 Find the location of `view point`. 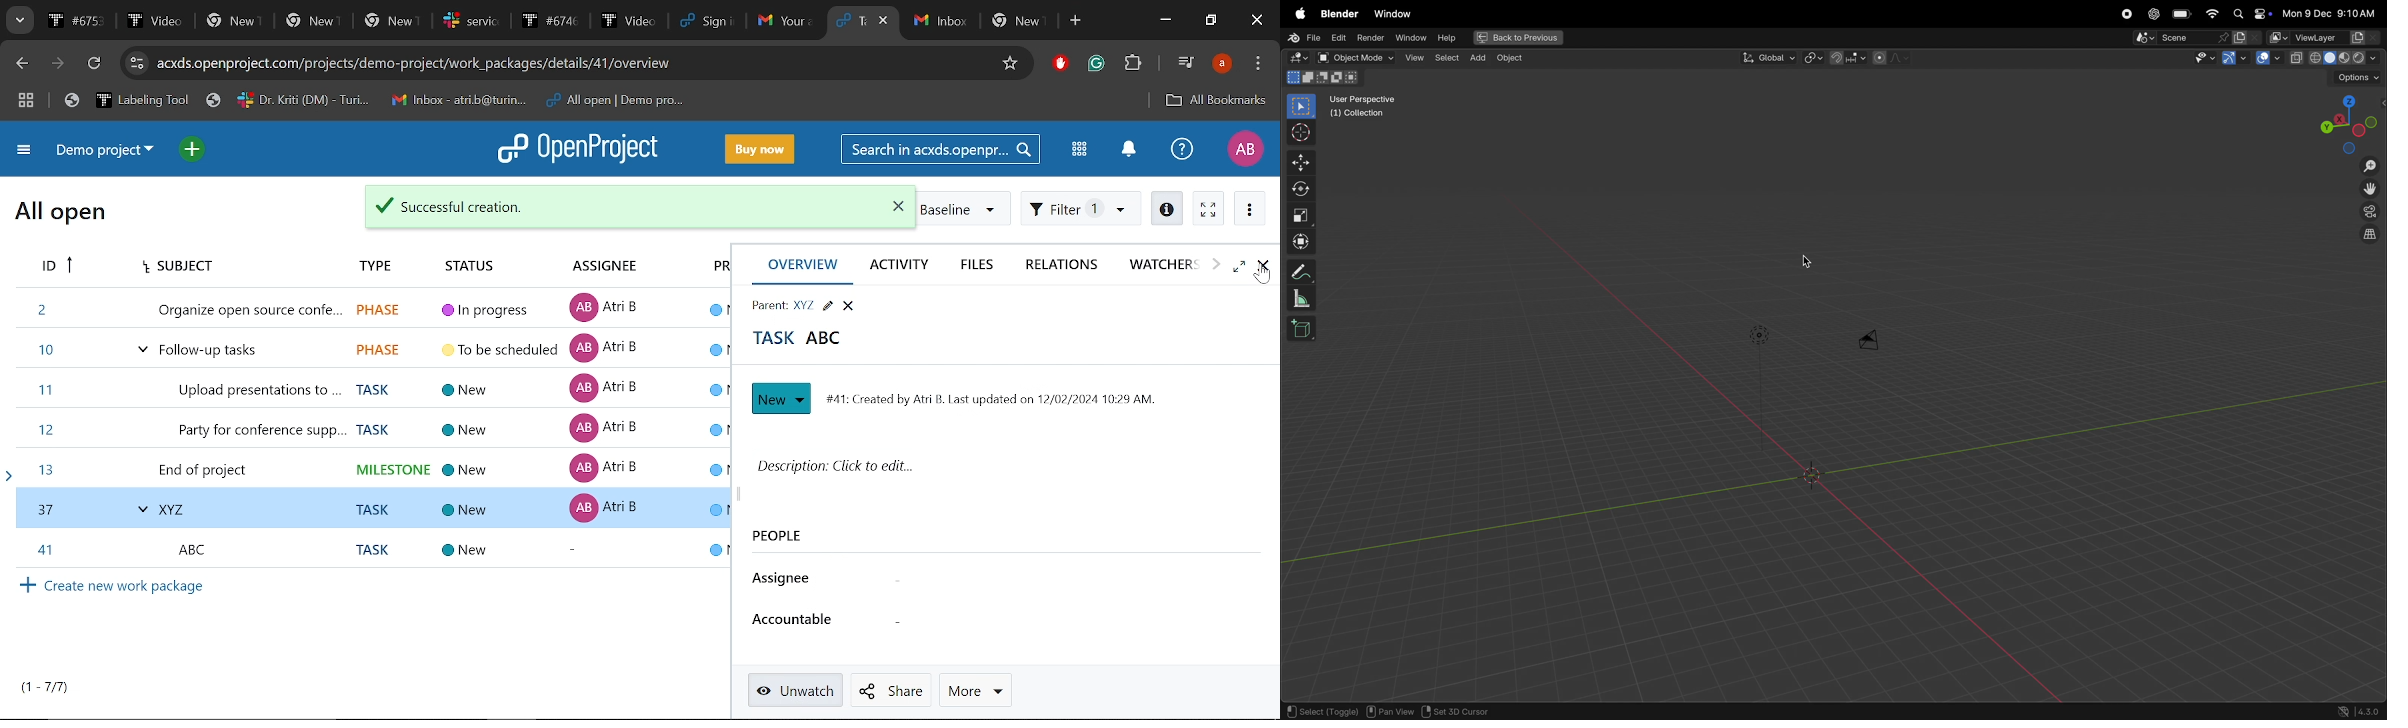

view point is located at coordinates (2346, 122).